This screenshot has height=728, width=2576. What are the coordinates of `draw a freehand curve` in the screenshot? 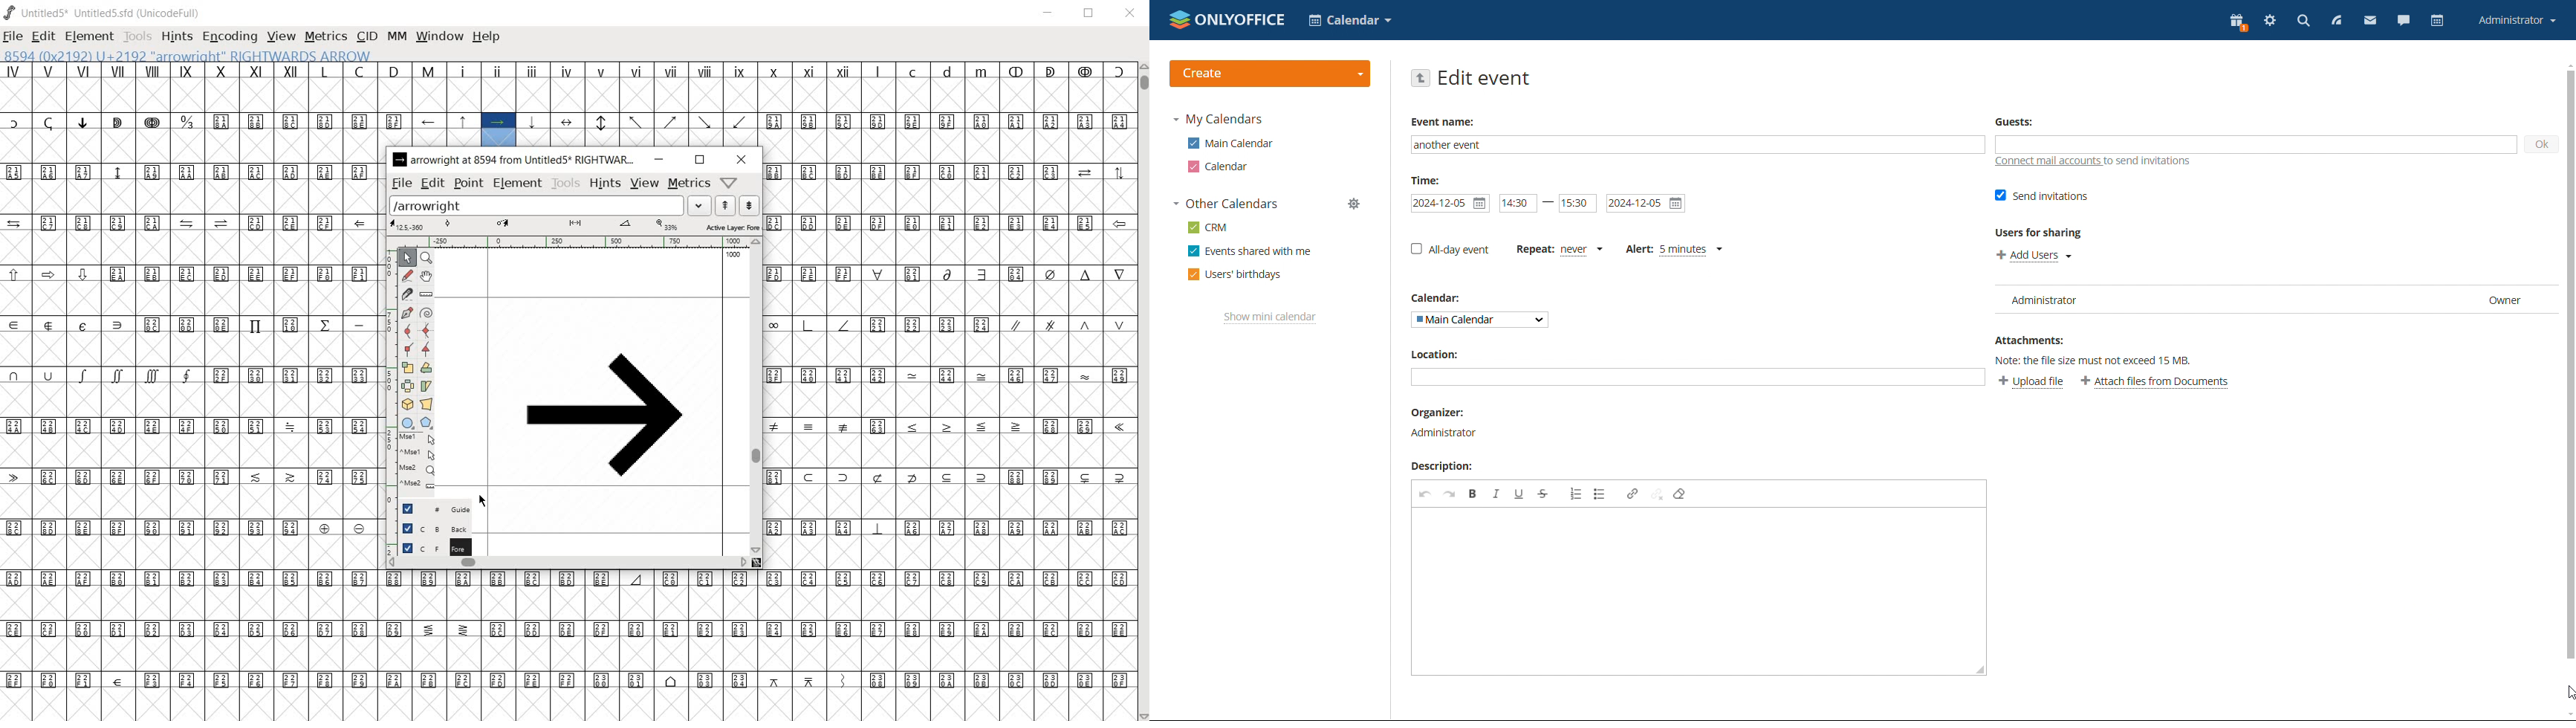 It's located at (407, 275).